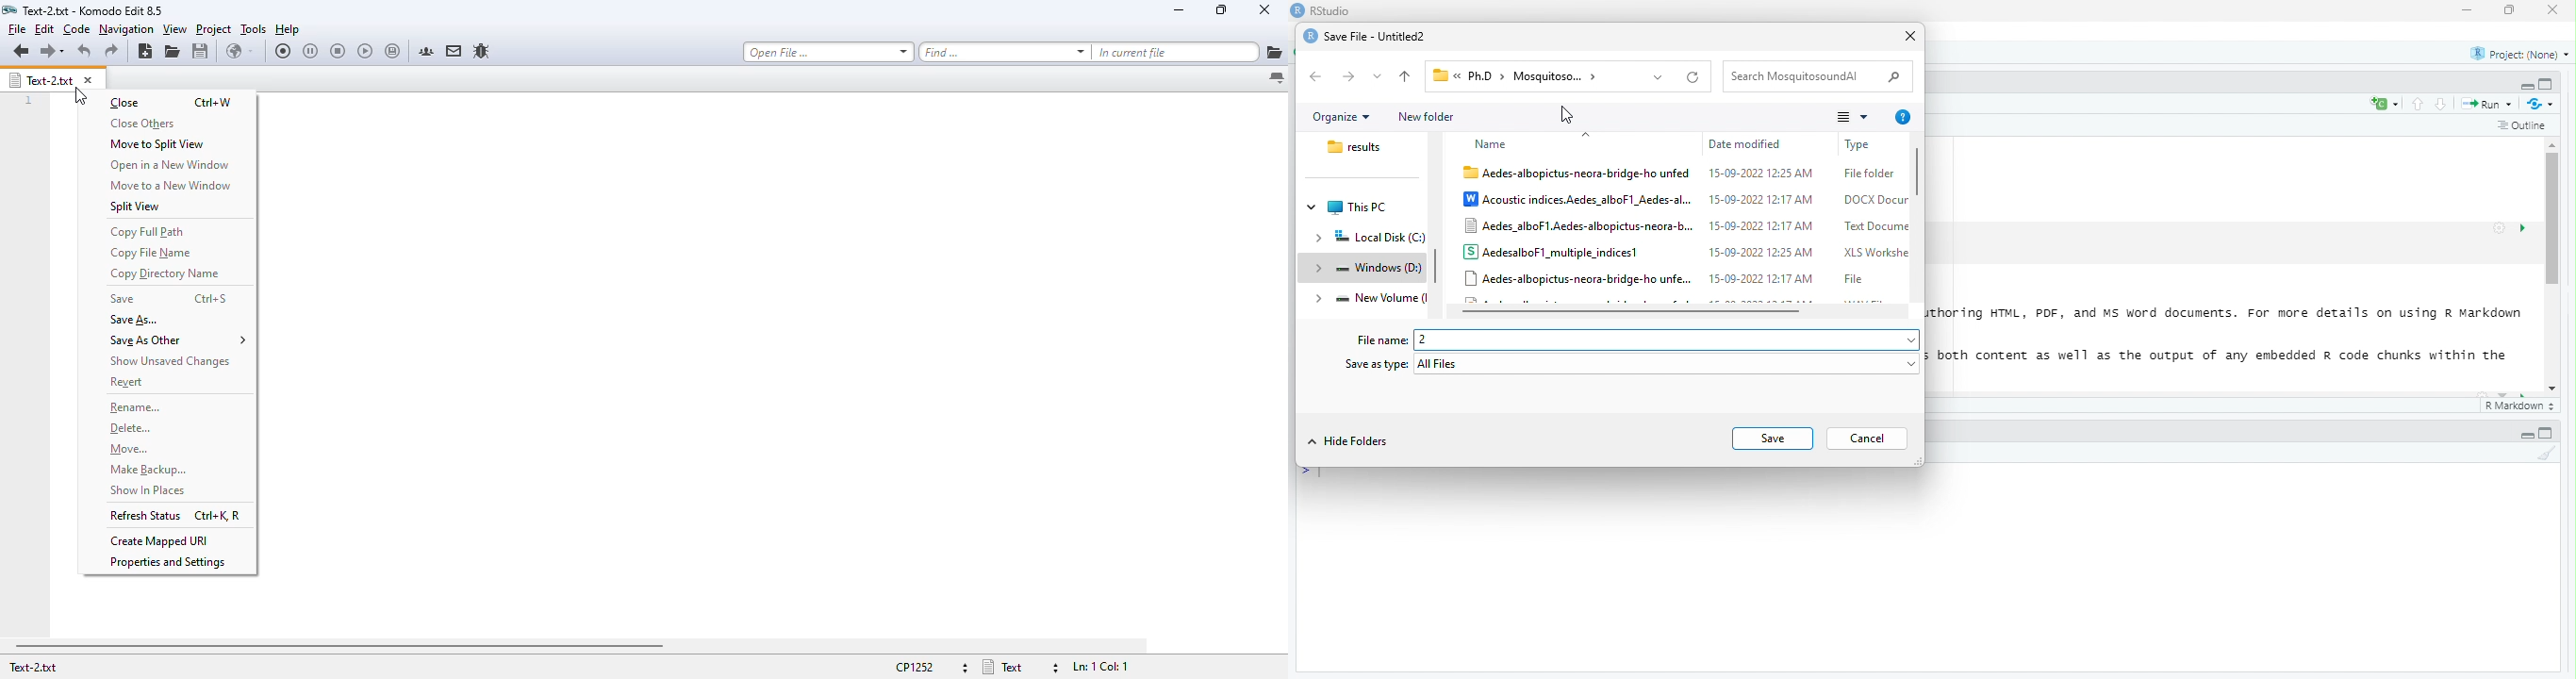  What do you see at coordinates (131, 429) in the screenshot?
I see `delete` at bounding box center [131, 429].